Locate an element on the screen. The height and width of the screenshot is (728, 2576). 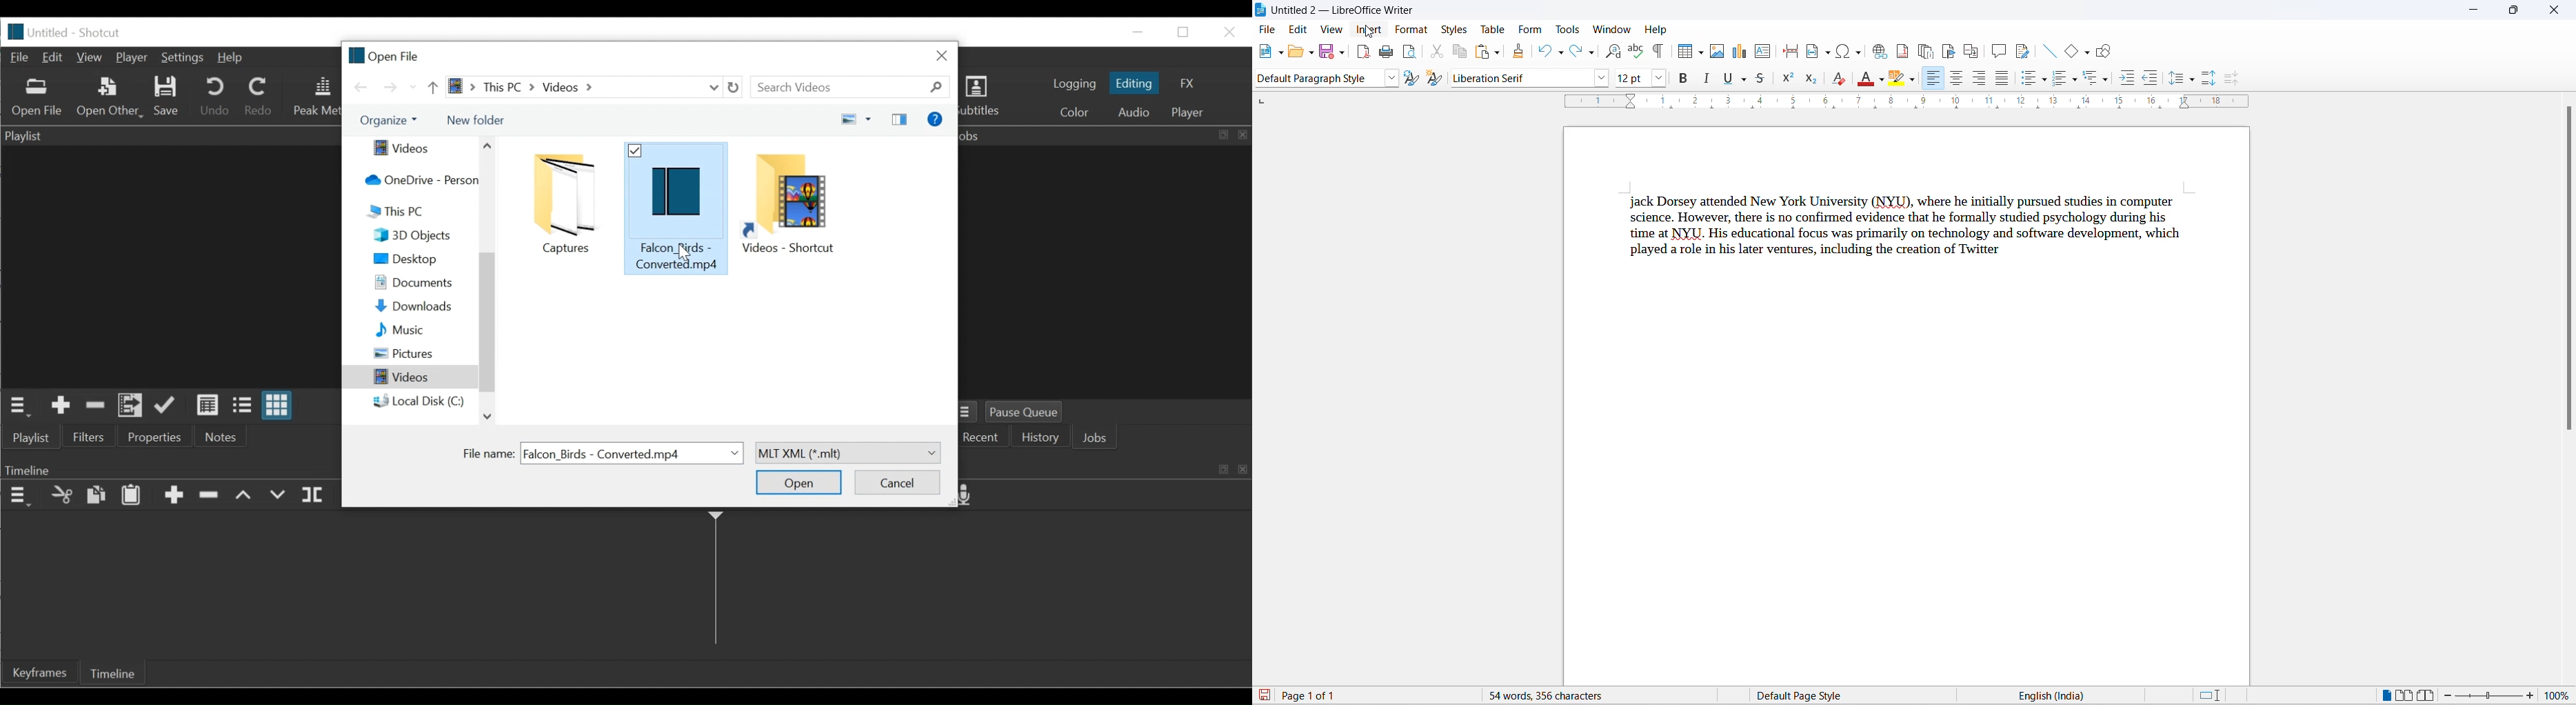
Open file is located at coordinates (385, 54).